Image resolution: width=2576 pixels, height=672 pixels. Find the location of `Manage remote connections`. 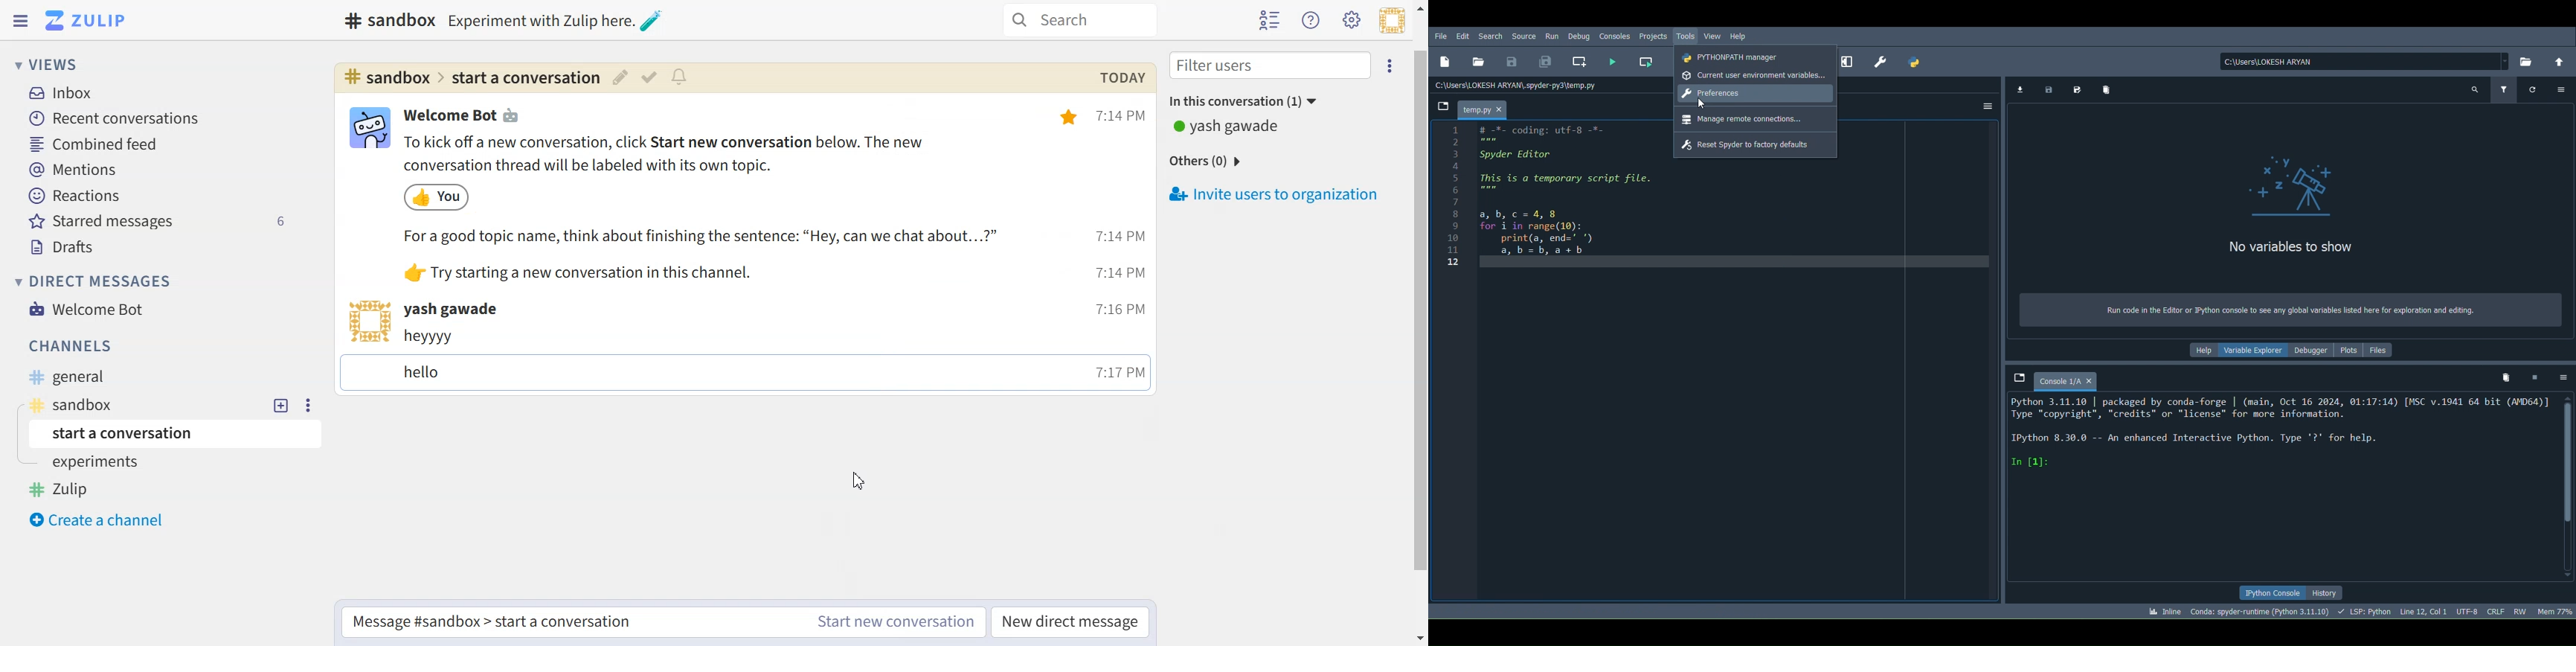

Manage remote connections is located at coordinates (1746, 119).